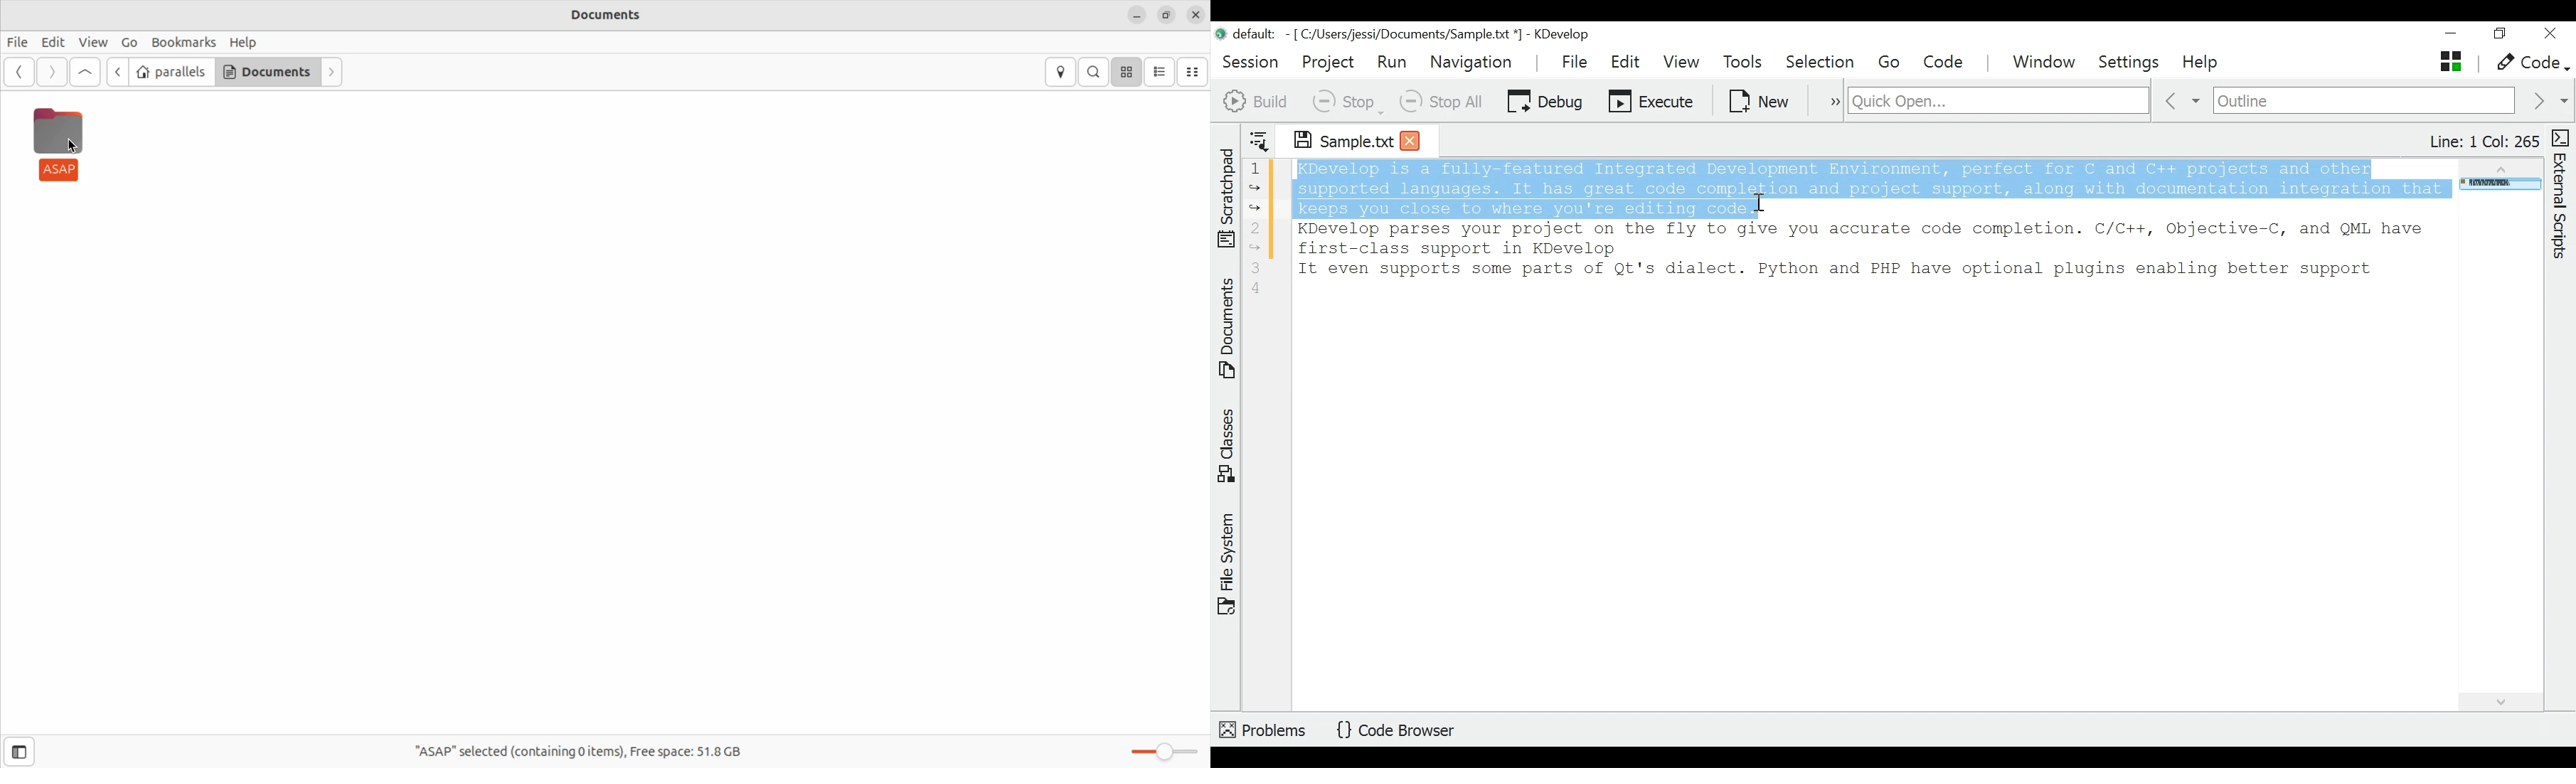 Image resolution: width=2576 pixels, height=784 pixels. I want to click on compact view, so click(1196, 70).